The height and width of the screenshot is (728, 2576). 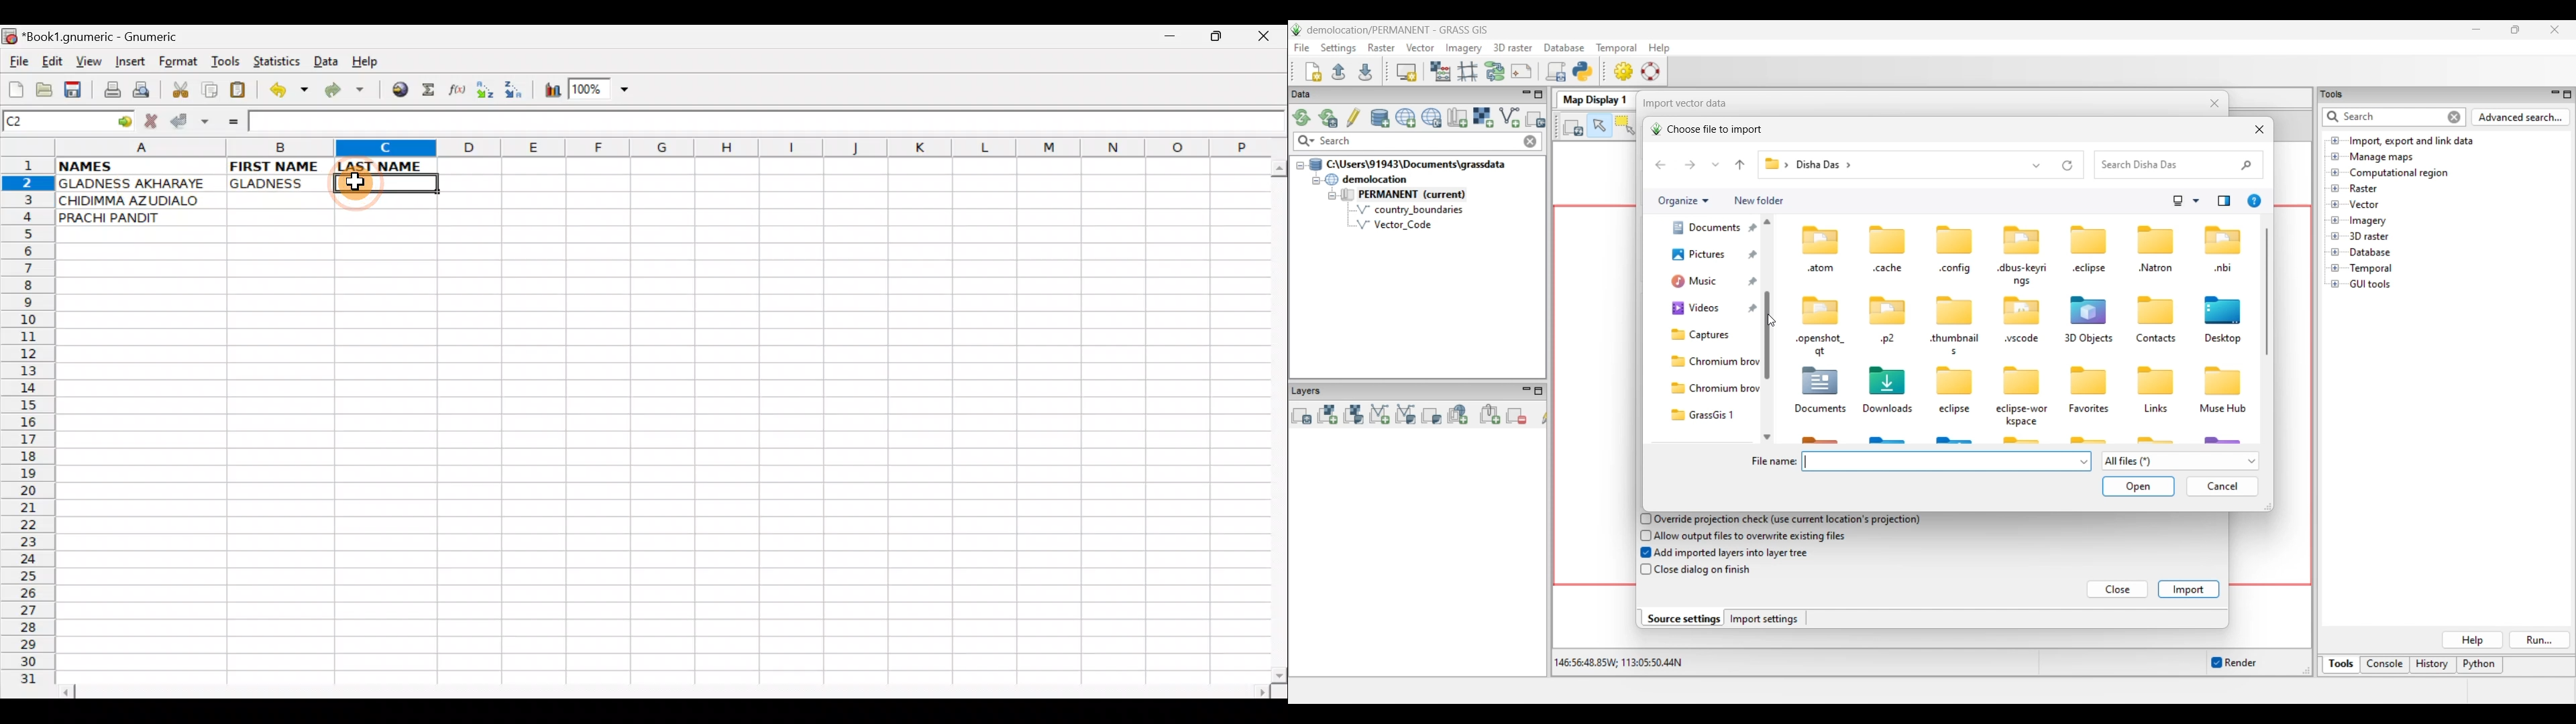 What do you see at coordinates (181, 63) in the screenshot?
I see `Format` at bounding box center [181, 63].